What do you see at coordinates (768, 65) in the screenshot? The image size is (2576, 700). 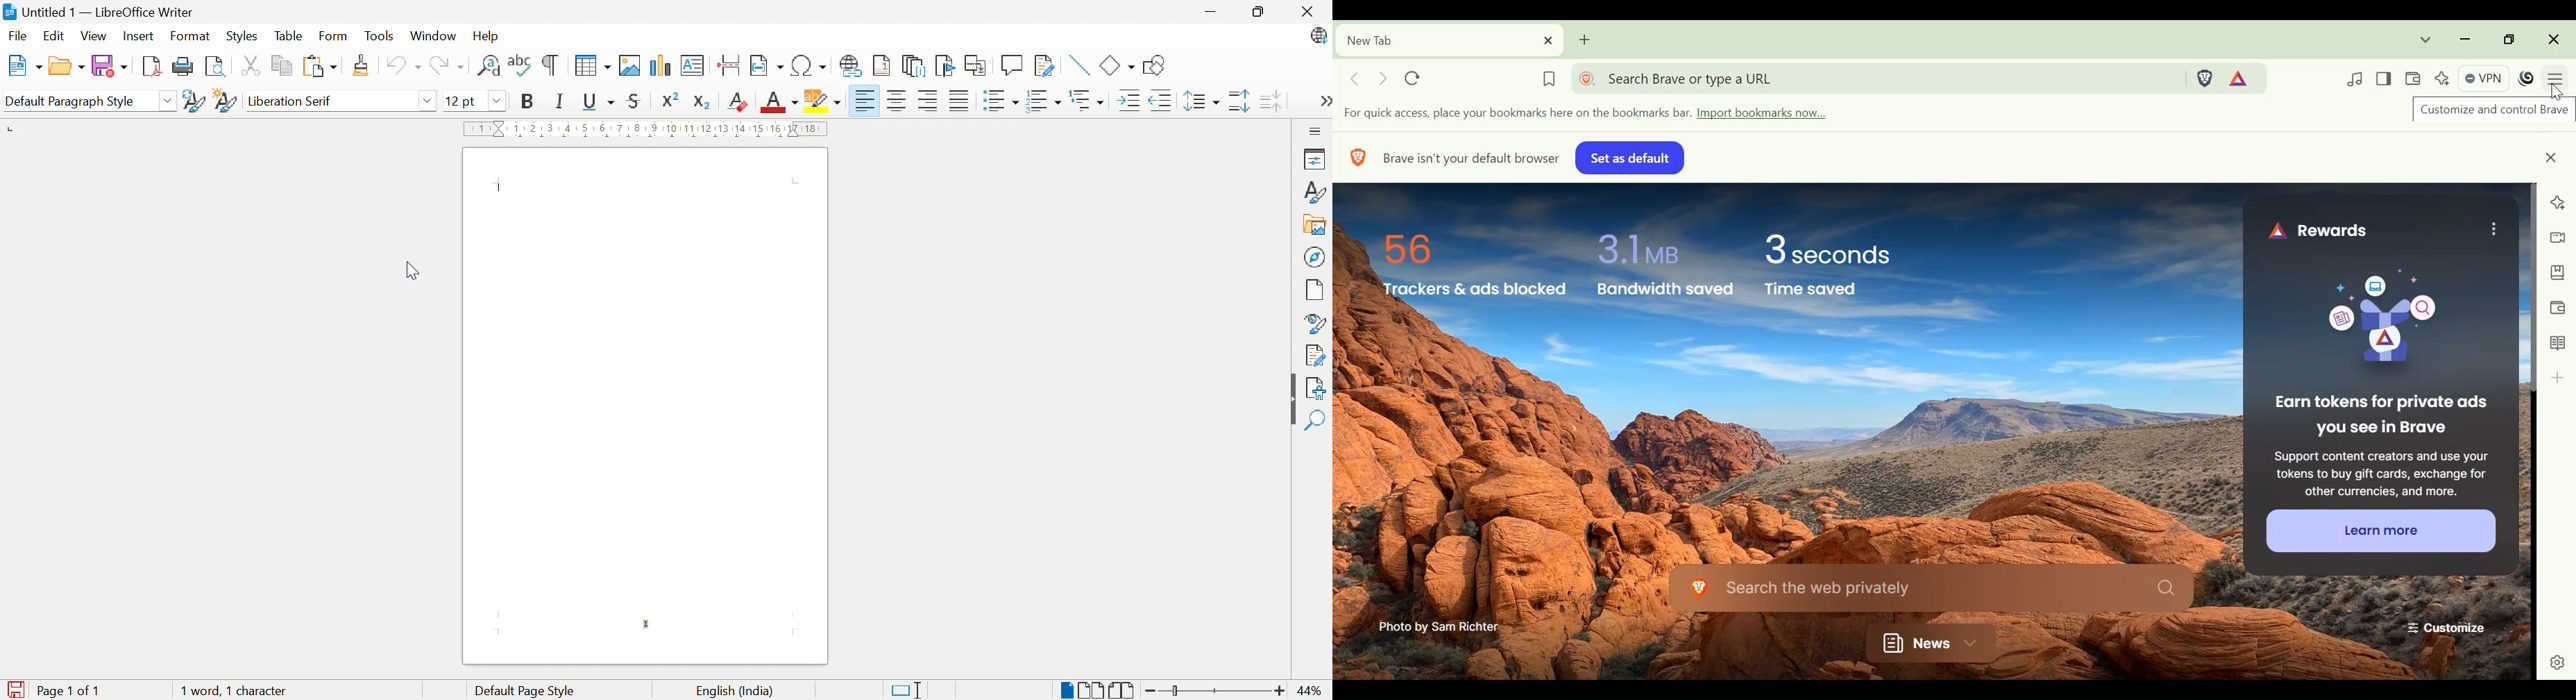 I see `Insert field` at bounding box center [768, 65].